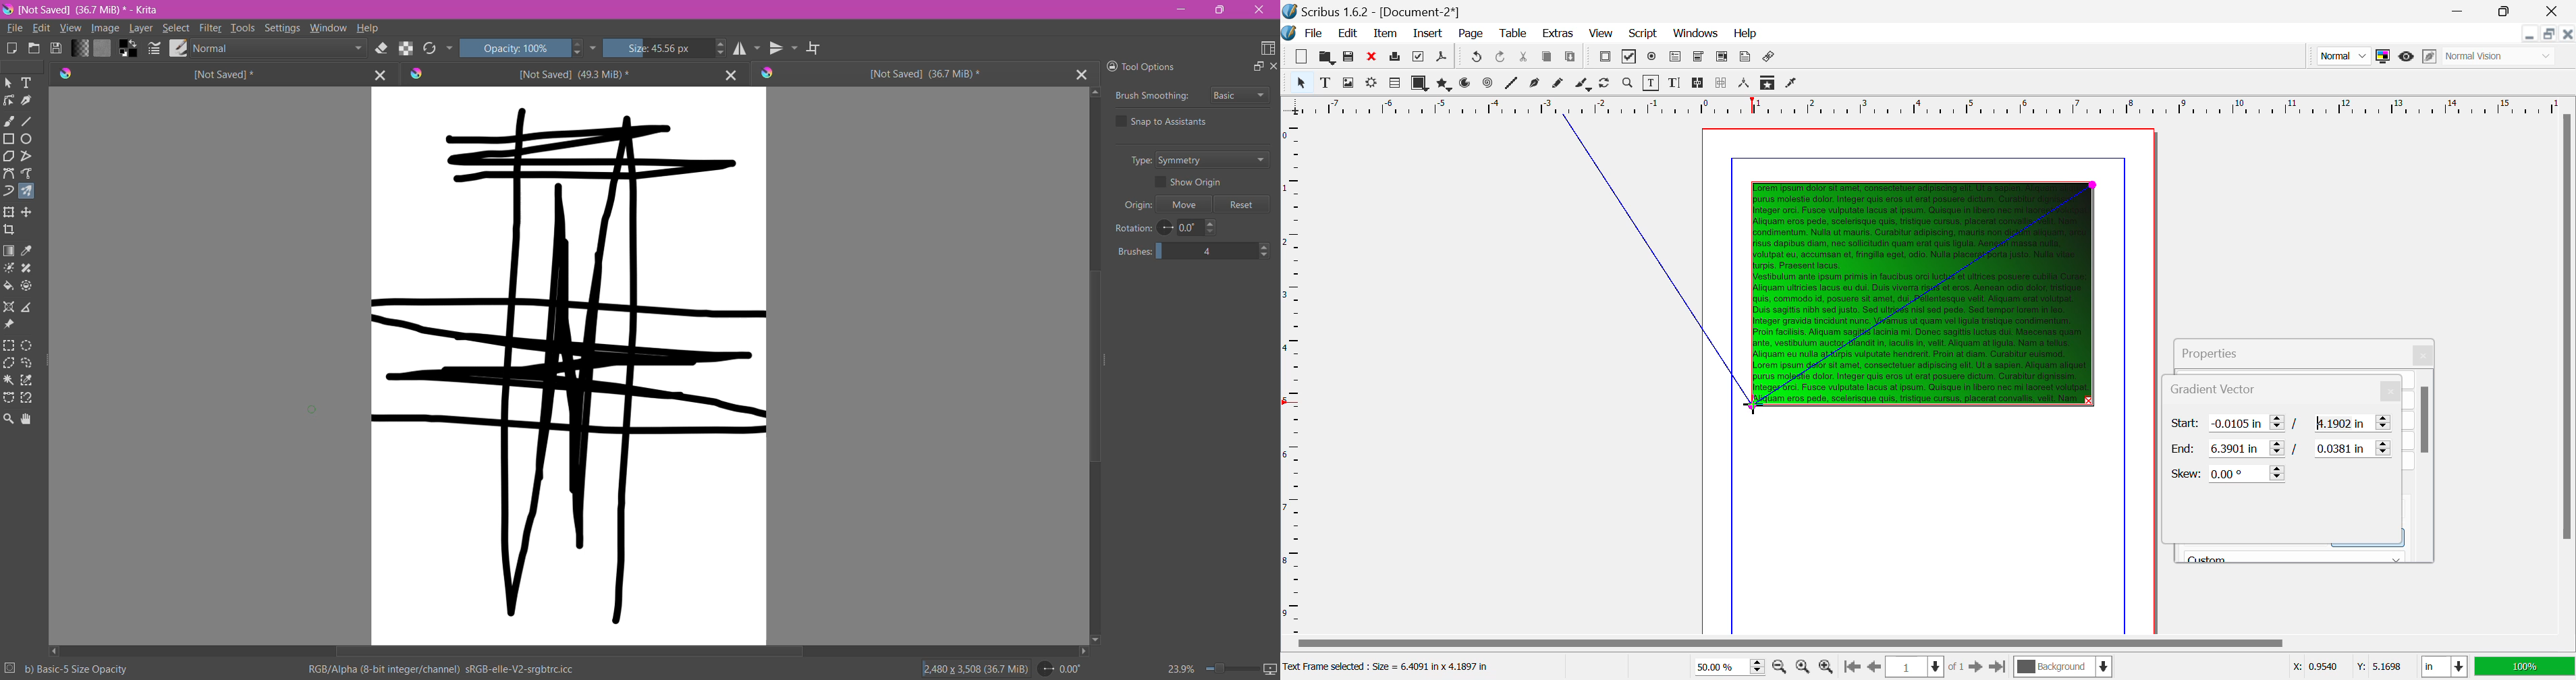 This screenshot has height=700, width=2576. Describe the element at coordinates (2342, 55) in the screenshot. I see `Preview Mode` at that location.